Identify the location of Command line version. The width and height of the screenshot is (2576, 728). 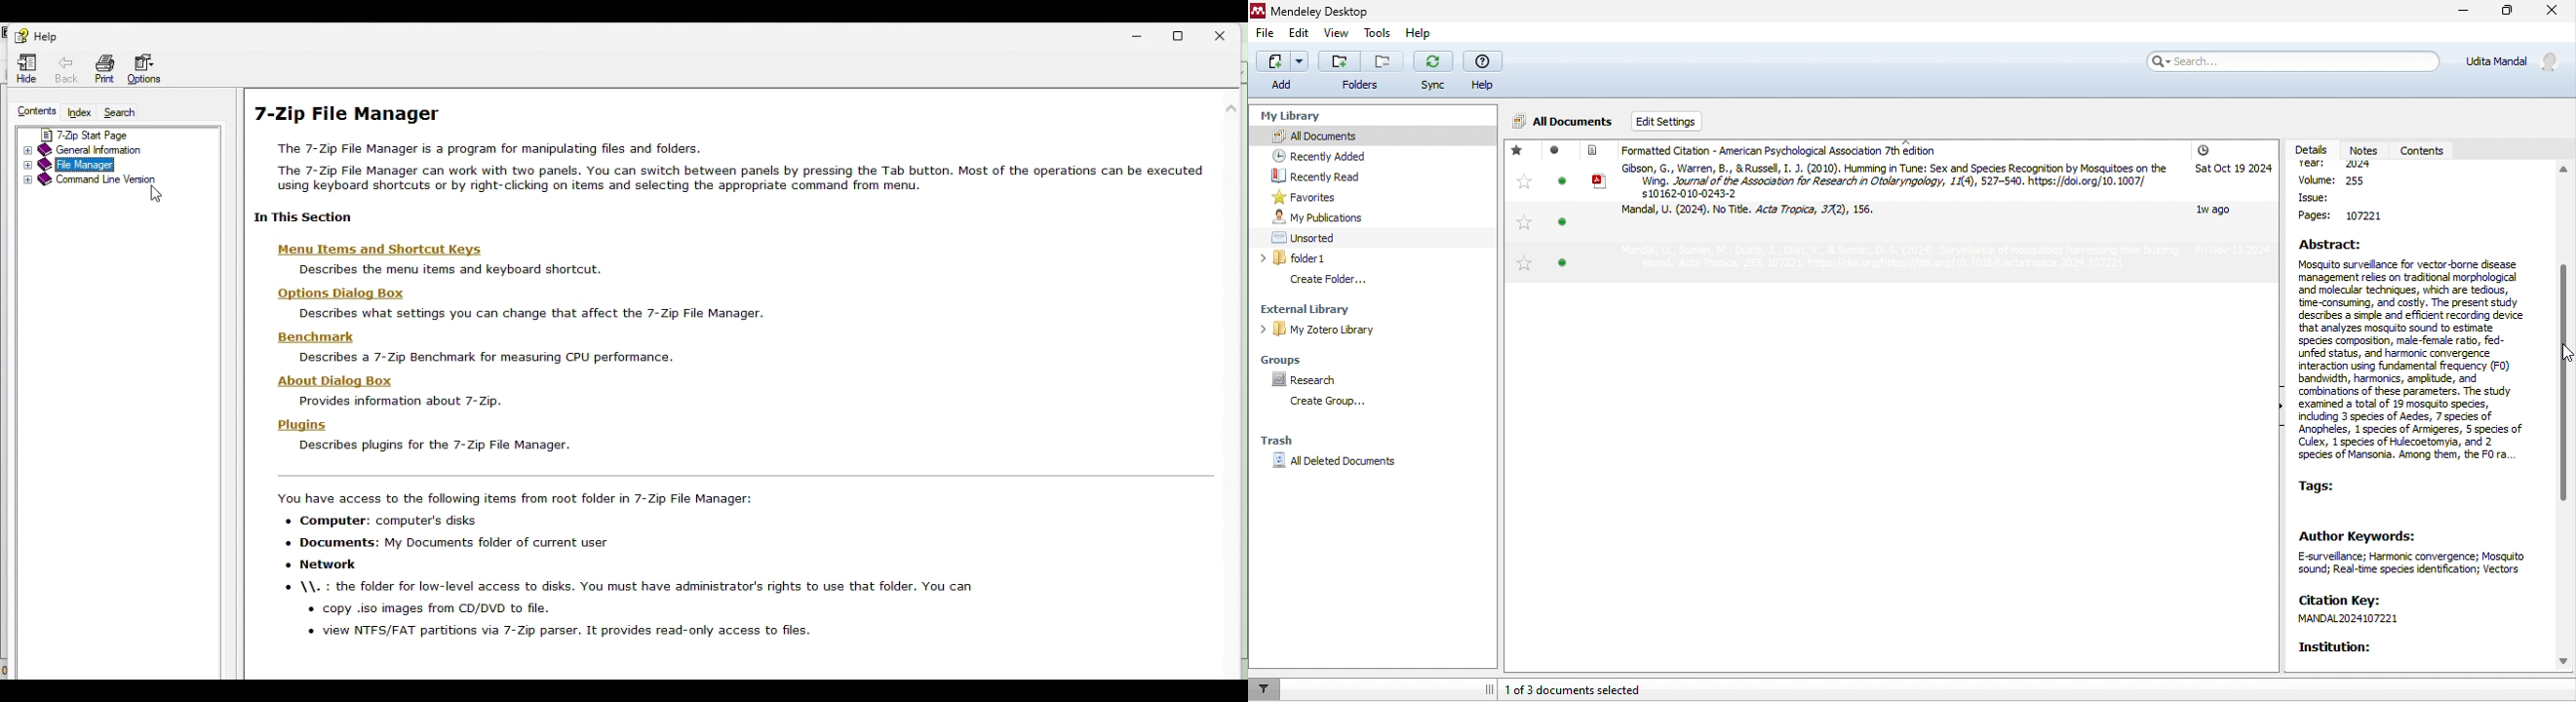
(102, 180).